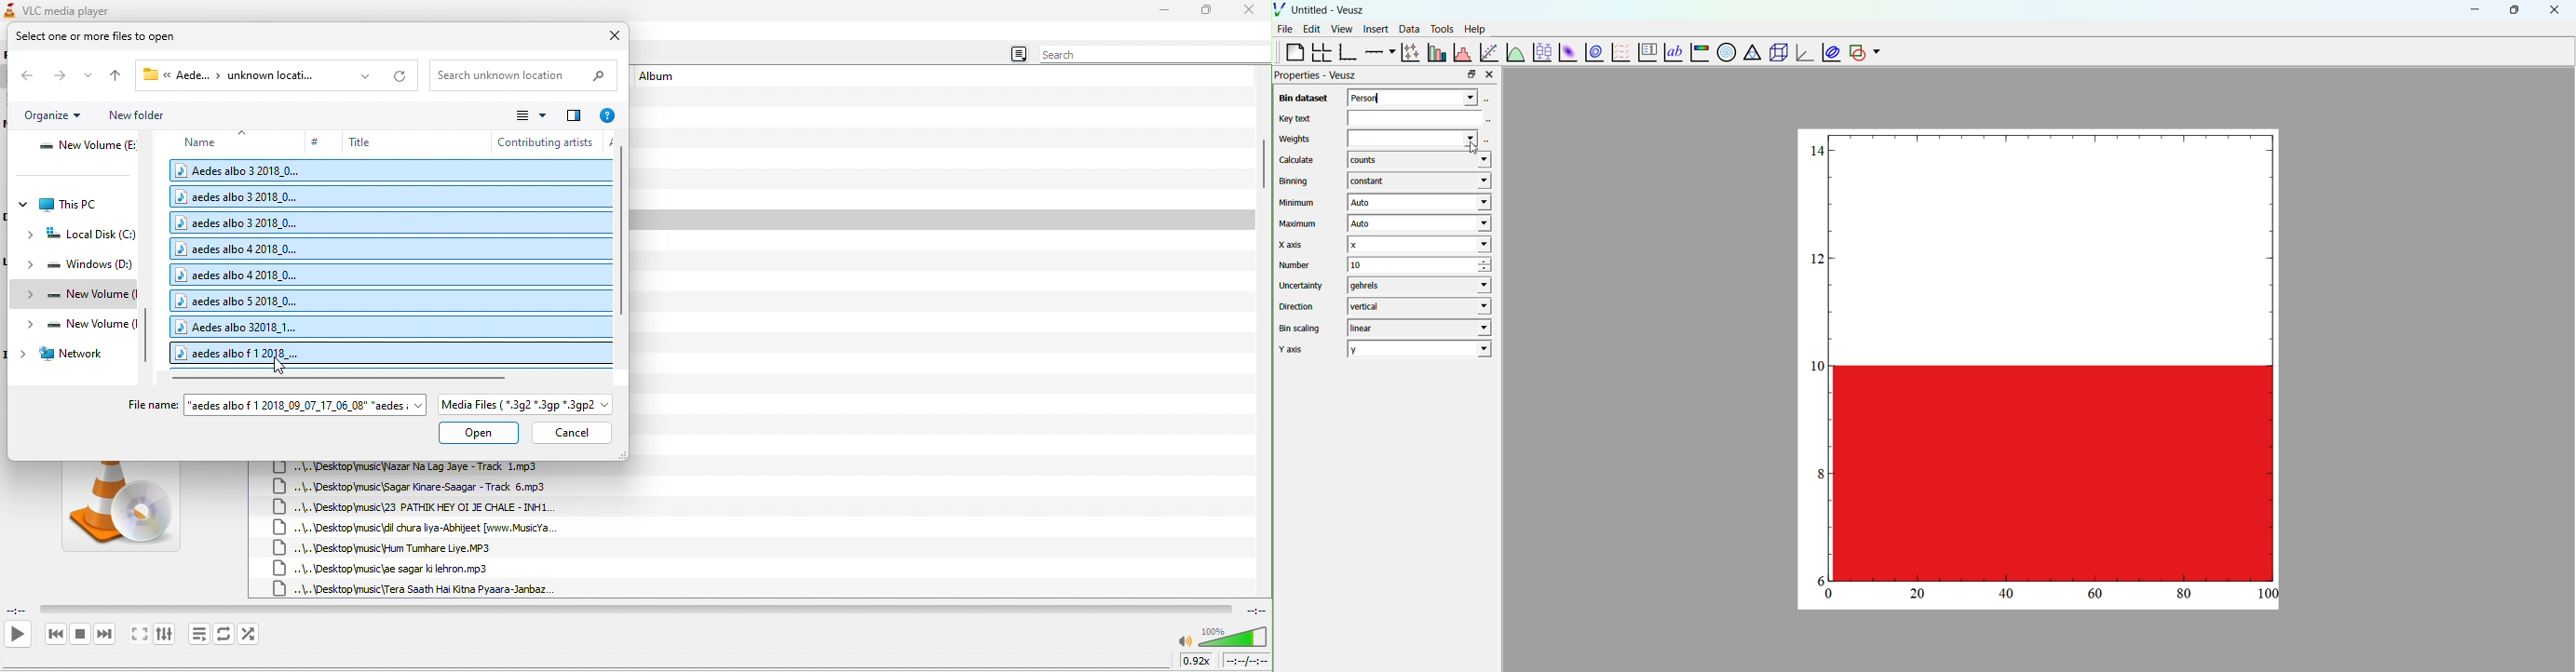 This screenshot has height=672, width=2576. Describe the element at coordinates (1493, 270) in the screenshot. I see `decrease number` at that location.